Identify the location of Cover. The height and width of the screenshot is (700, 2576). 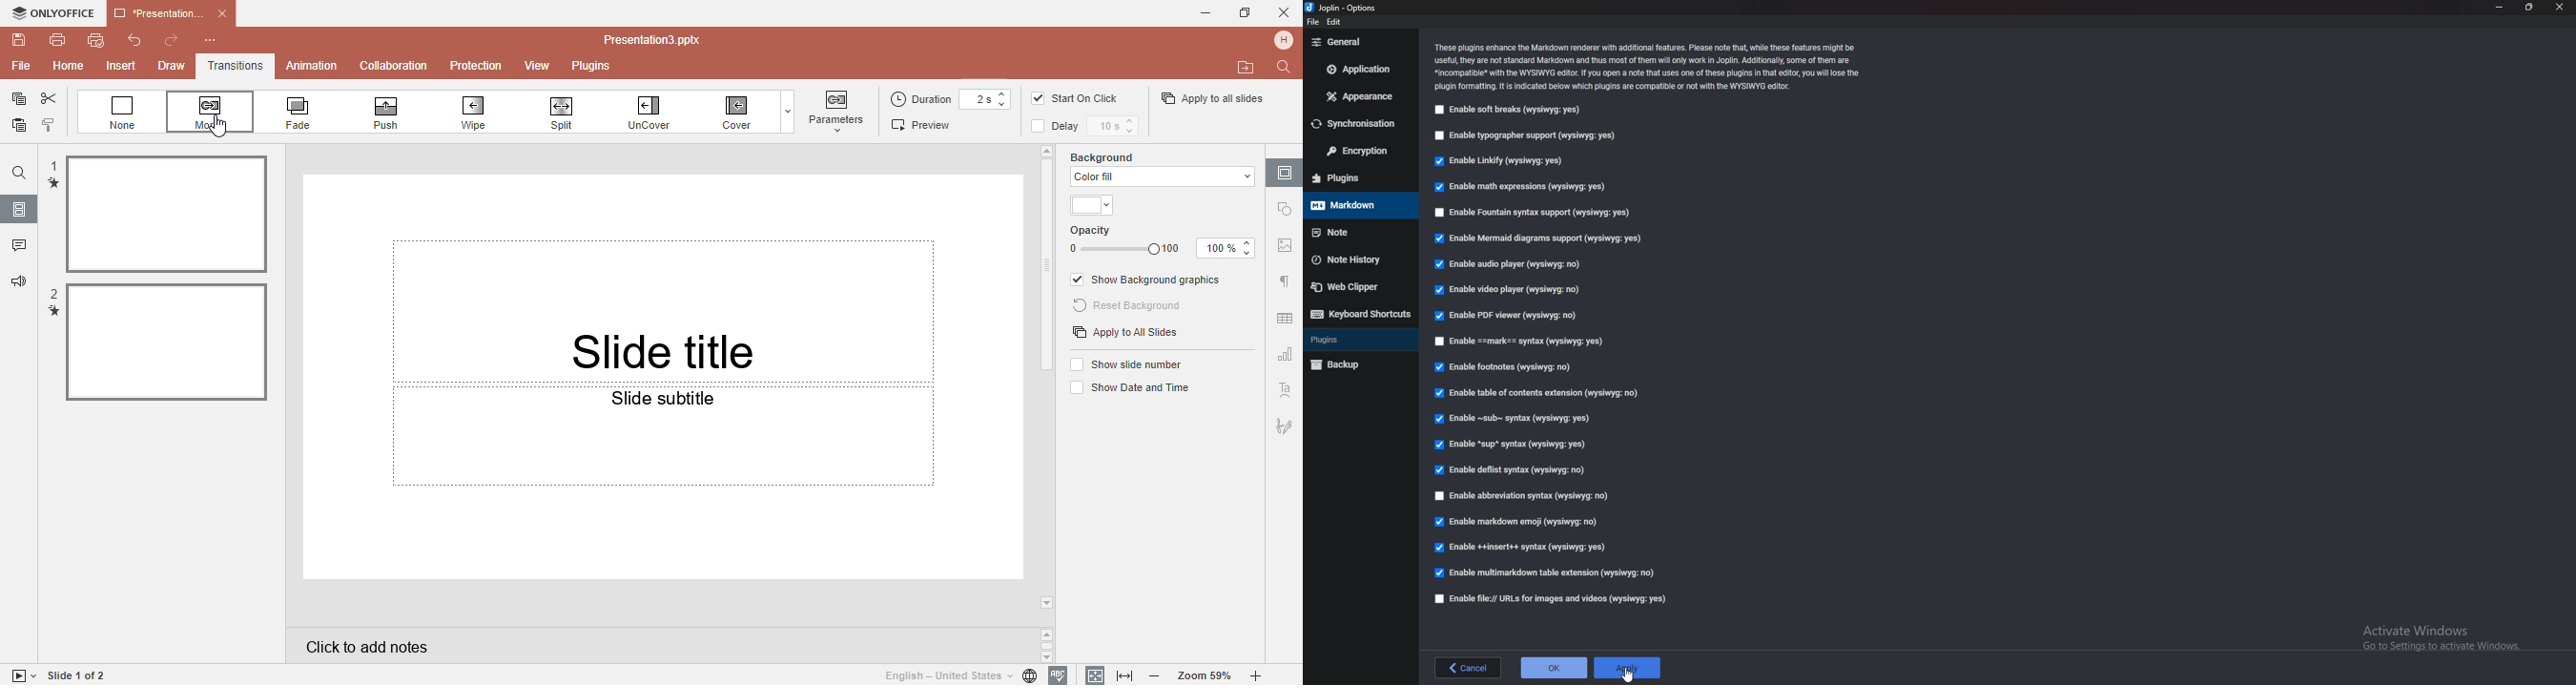
(739, 113).